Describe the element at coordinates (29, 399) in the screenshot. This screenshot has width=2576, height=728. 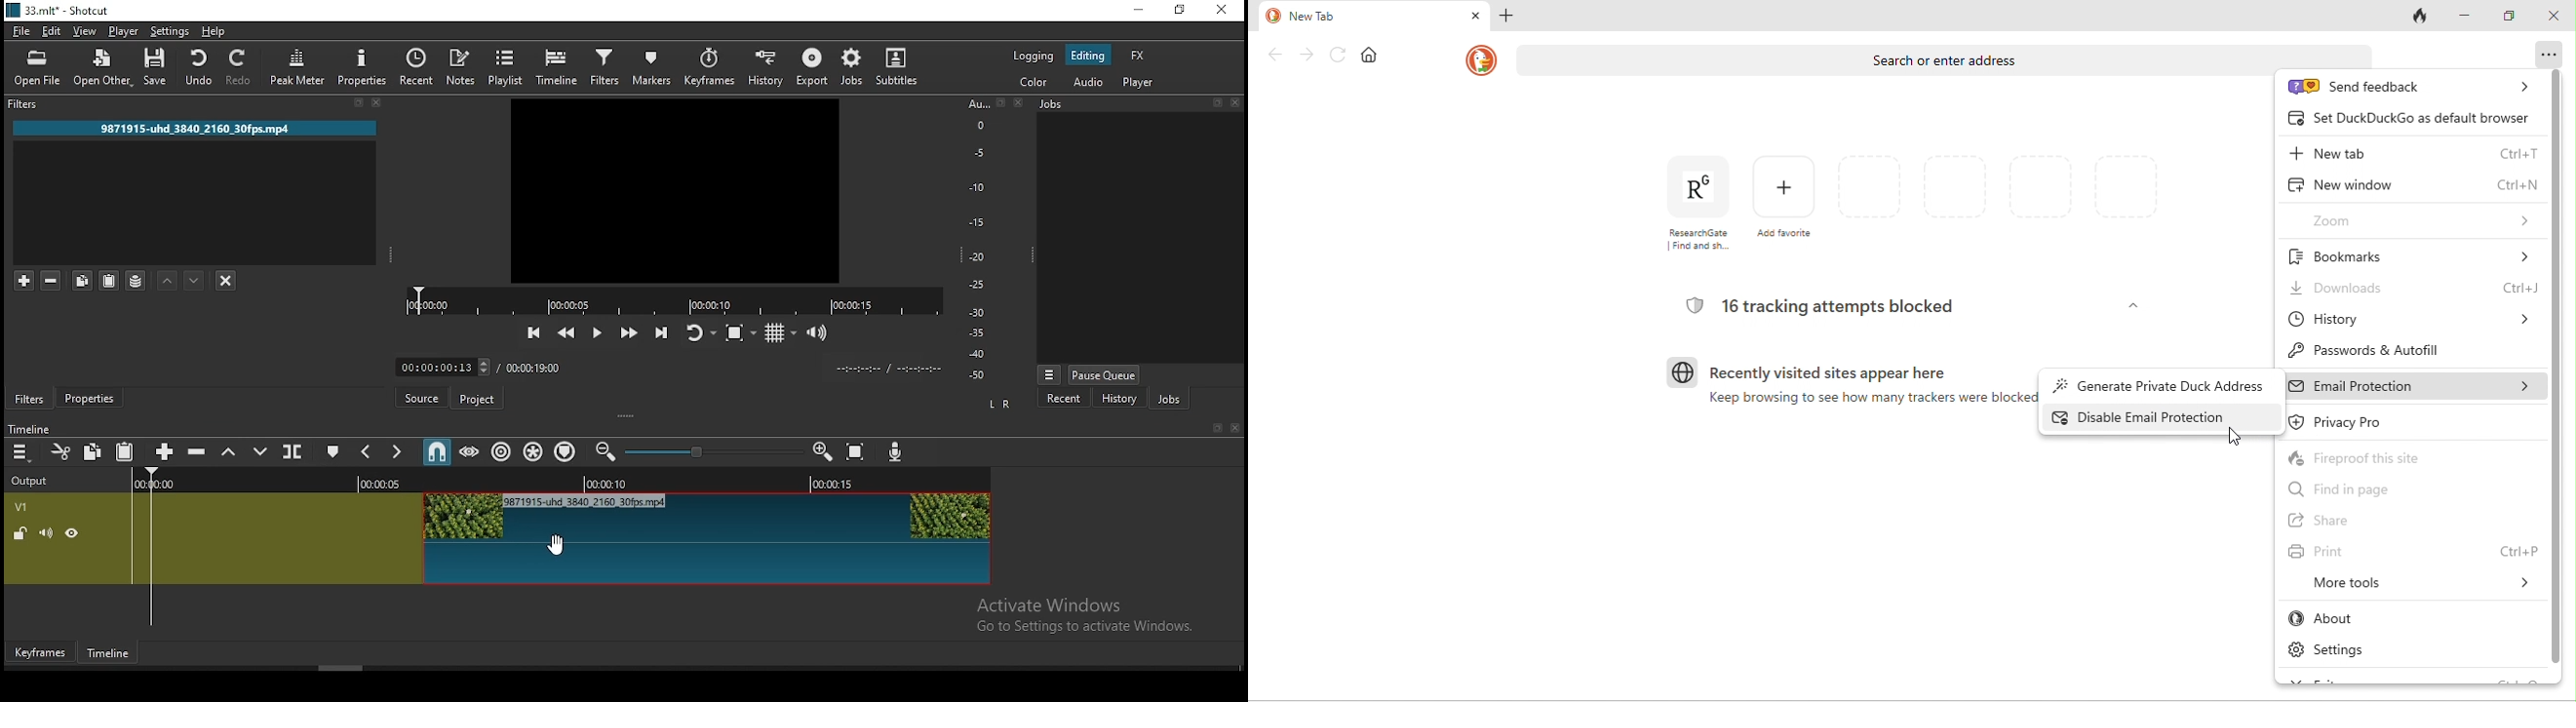
I see `filters` at that location.